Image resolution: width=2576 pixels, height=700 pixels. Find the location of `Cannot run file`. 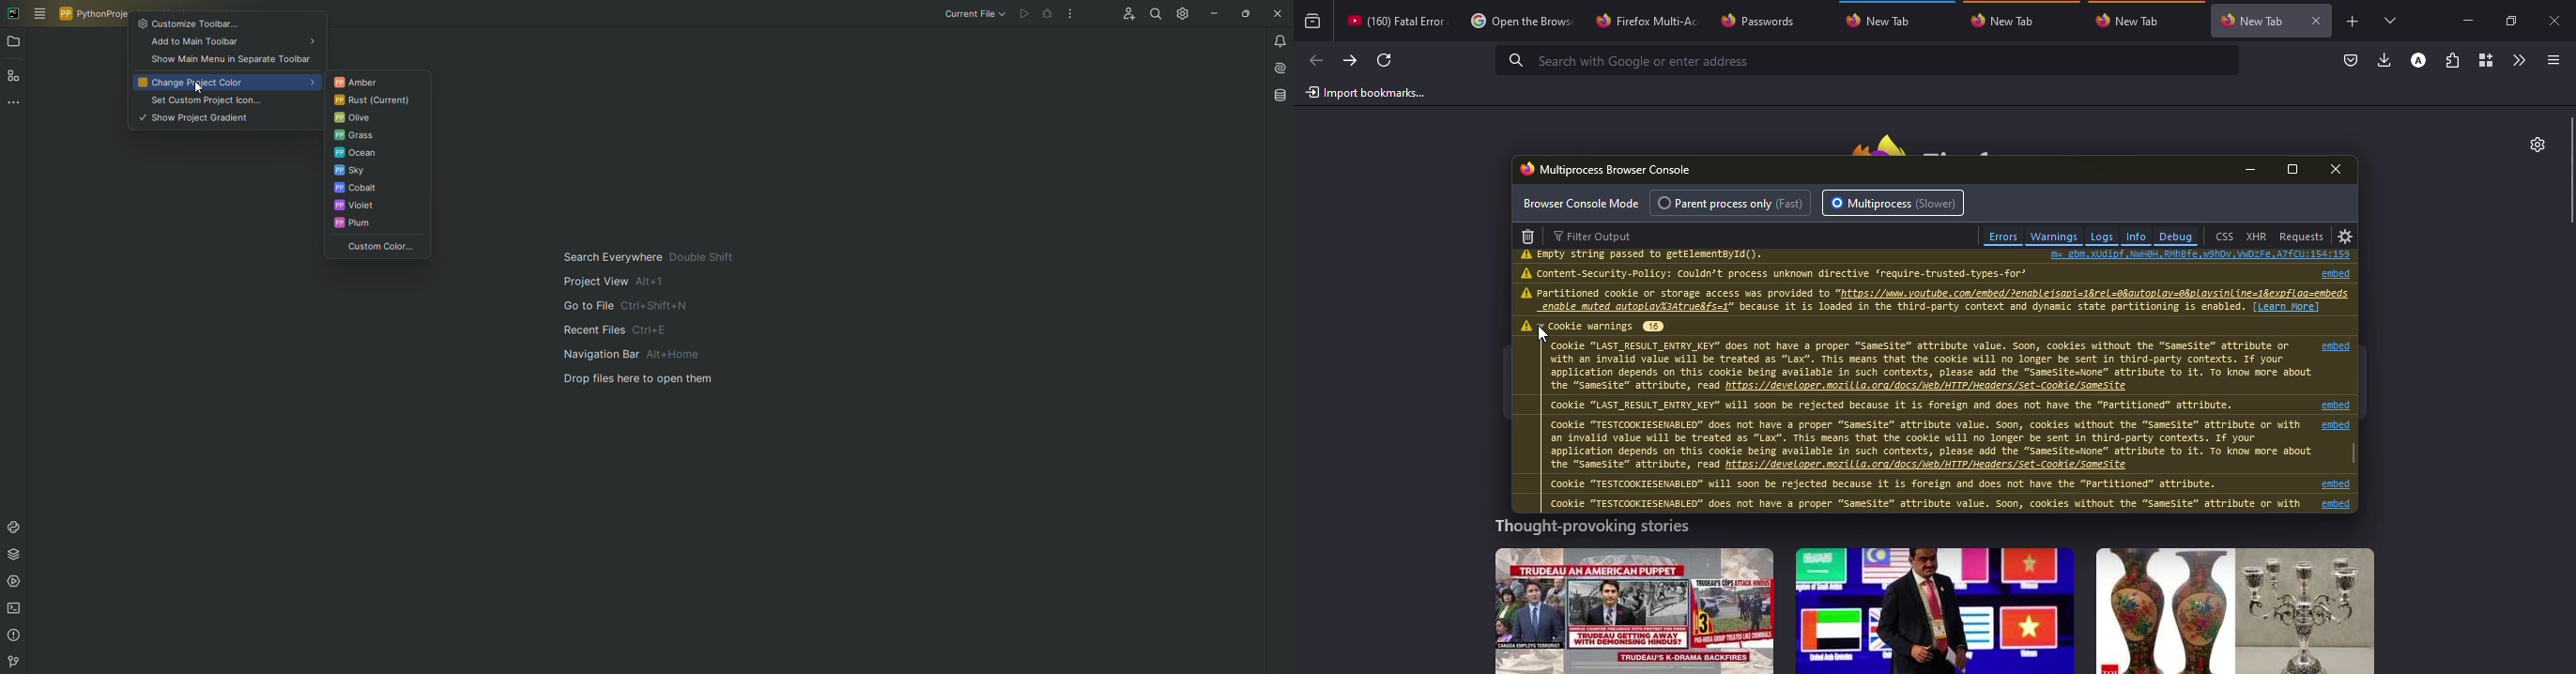

Cannot run file is located at coordinates (1037, 14).